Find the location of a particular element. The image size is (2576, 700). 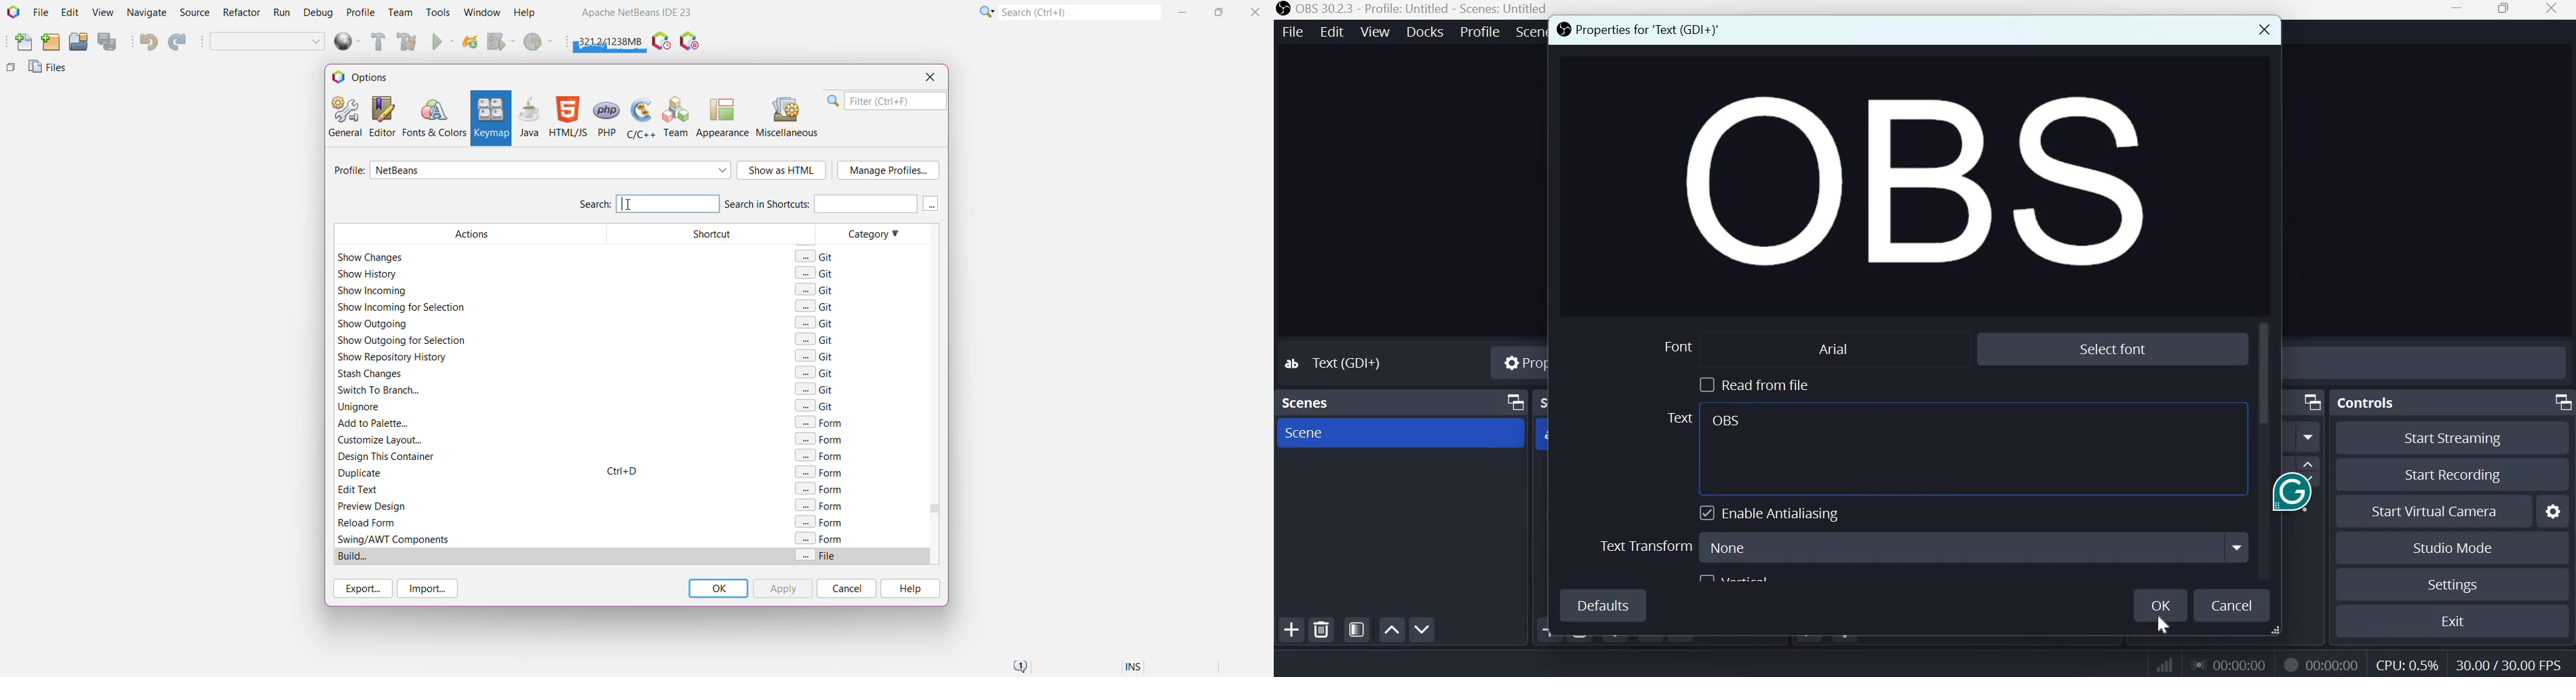

Read from file is located at coordinates (1751, 383).